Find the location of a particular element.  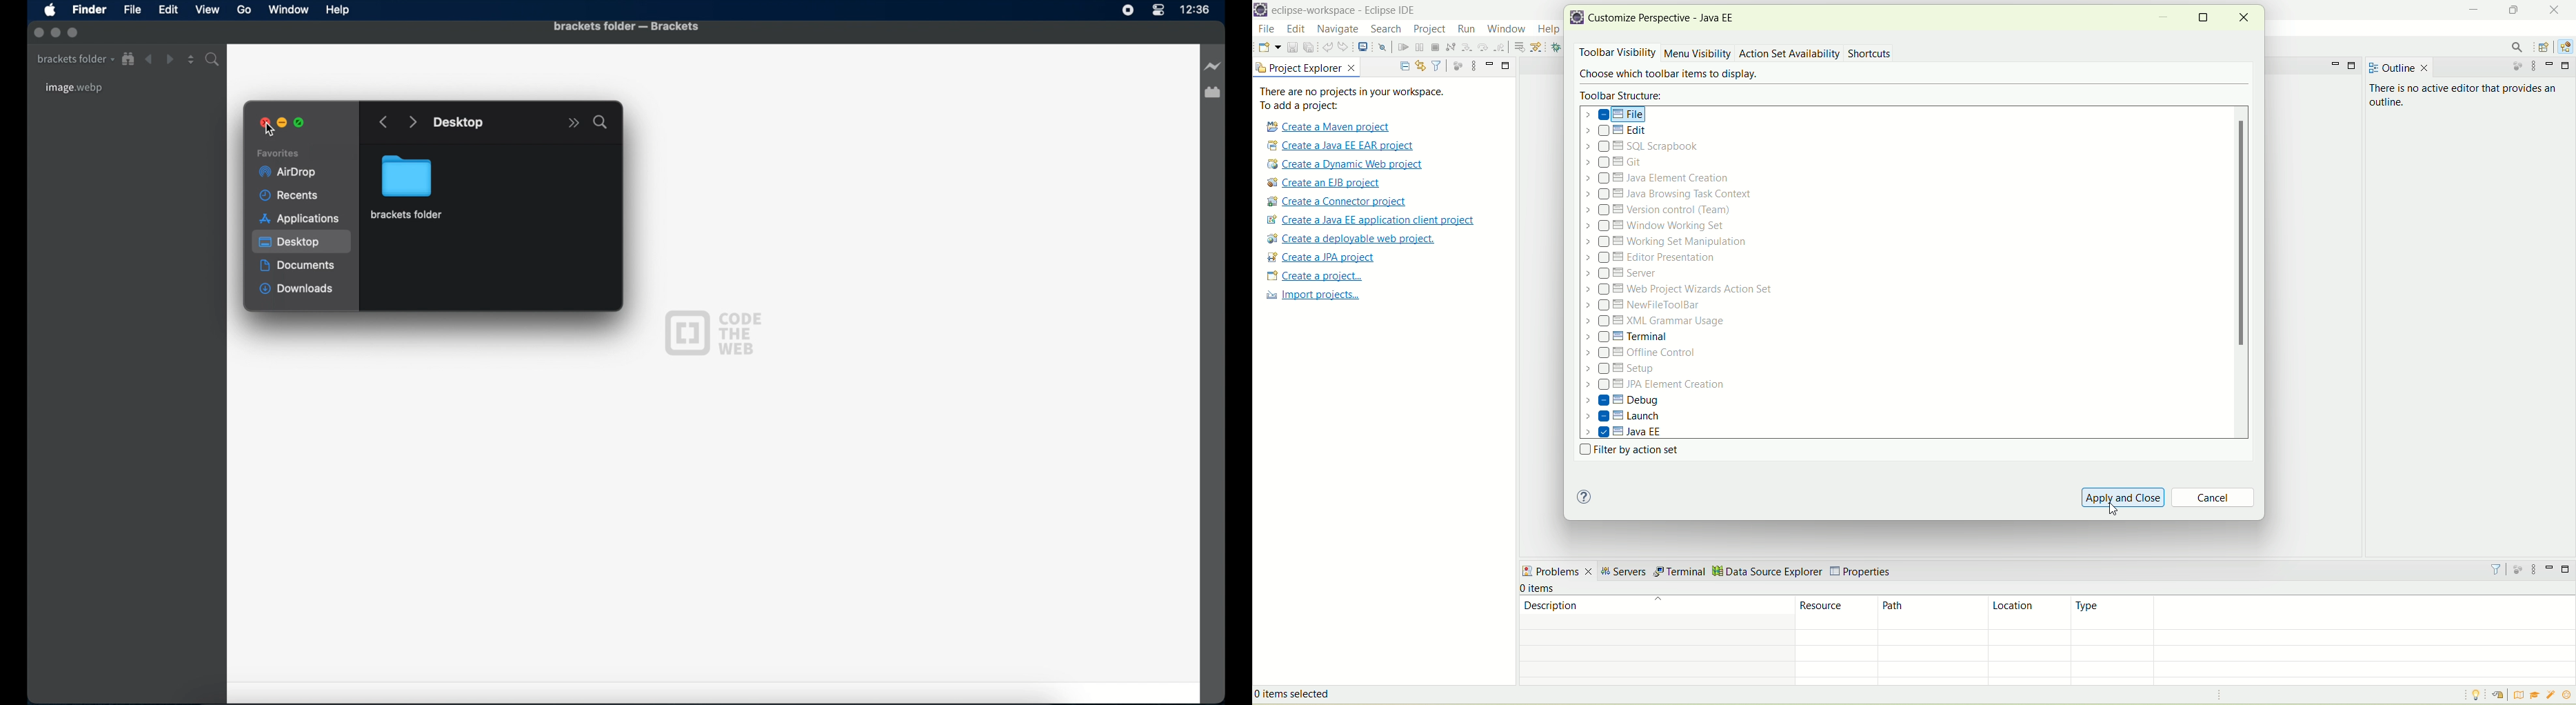

SQL scrapbook is located at coordinates (1648, 147).